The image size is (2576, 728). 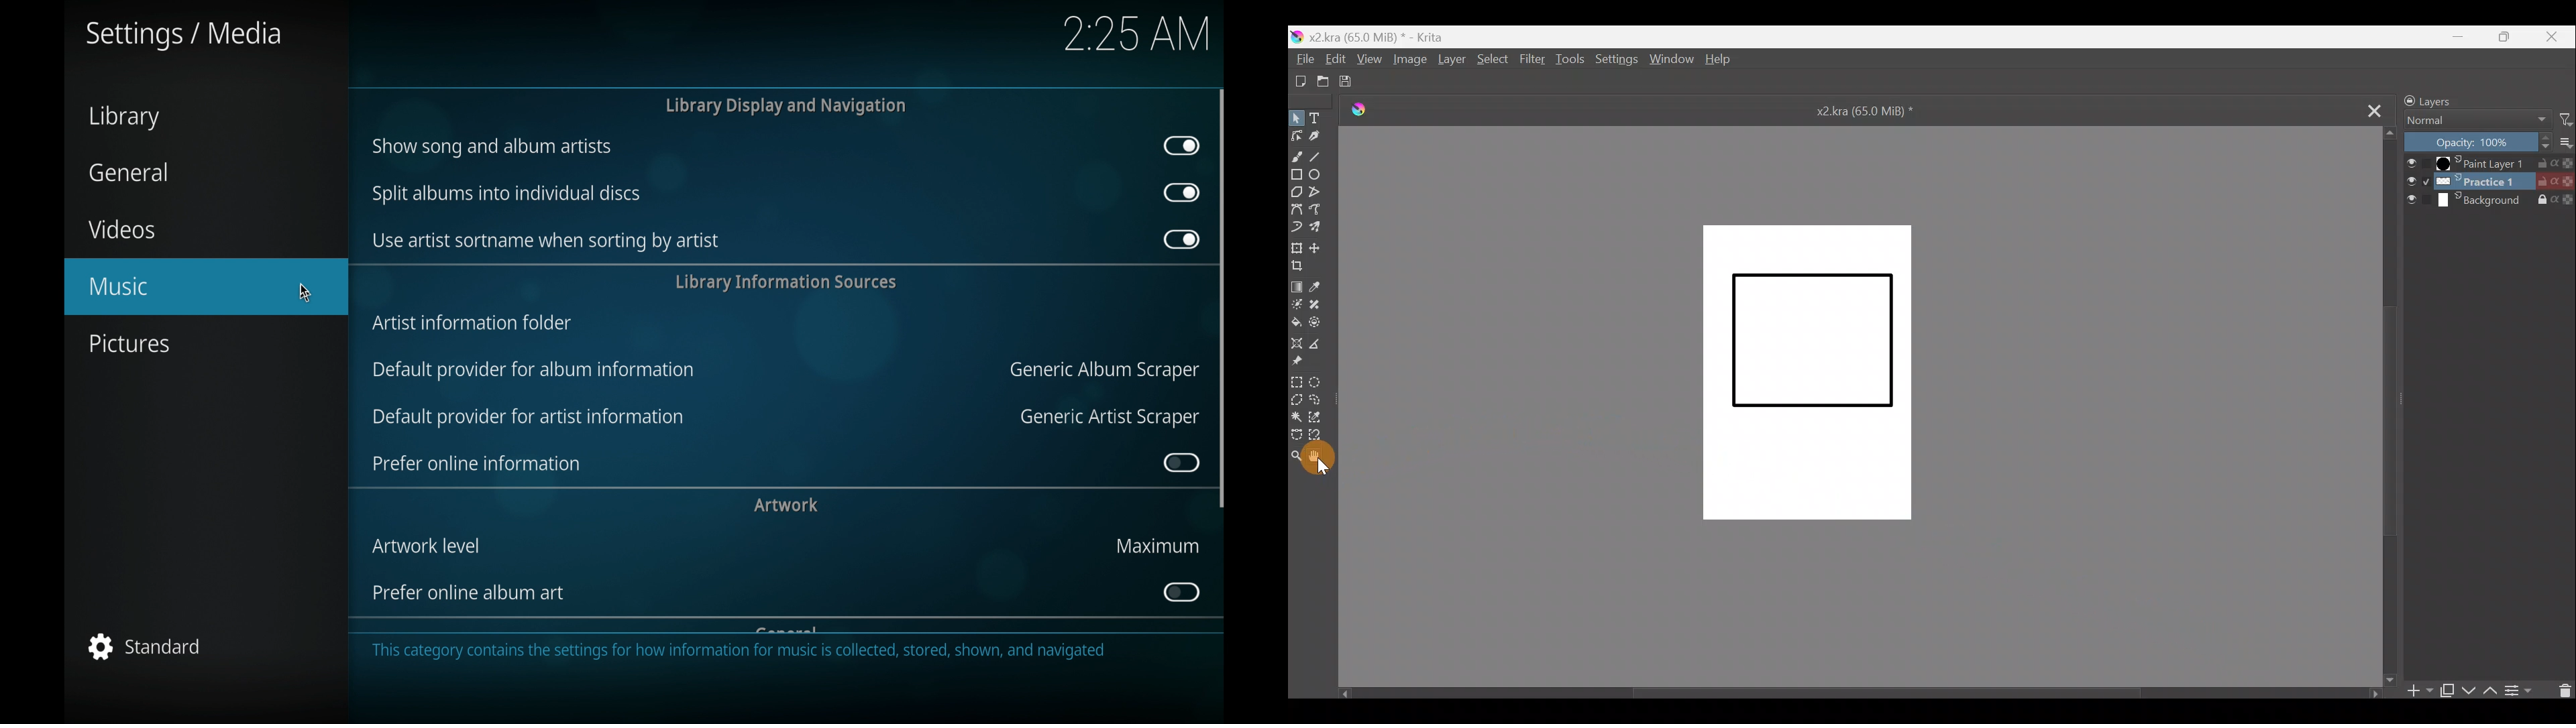 I want to click on toggle button, so click(x=1181, y=592).